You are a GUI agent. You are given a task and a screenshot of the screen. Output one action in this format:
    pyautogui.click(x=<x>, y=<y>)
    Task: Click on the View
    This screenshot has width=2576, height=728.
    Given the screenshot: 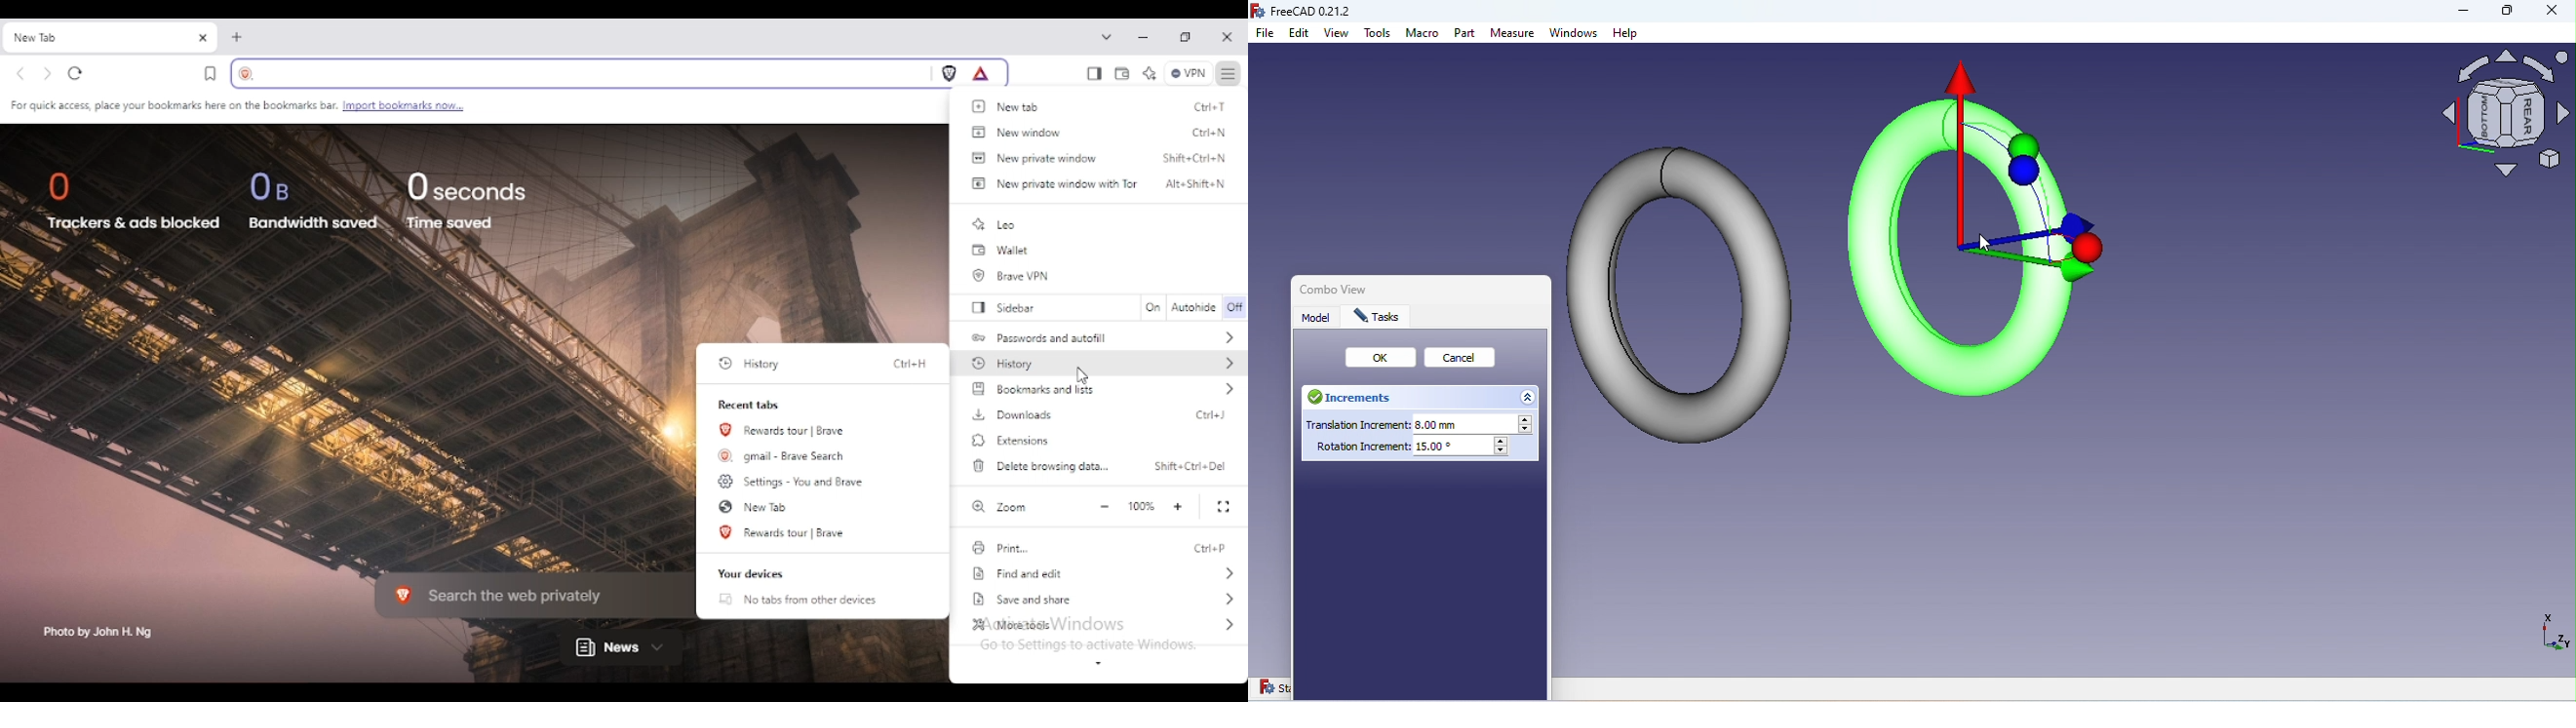 What is the action you would take?
    pyautogui.click(x=1337, y=34)
    